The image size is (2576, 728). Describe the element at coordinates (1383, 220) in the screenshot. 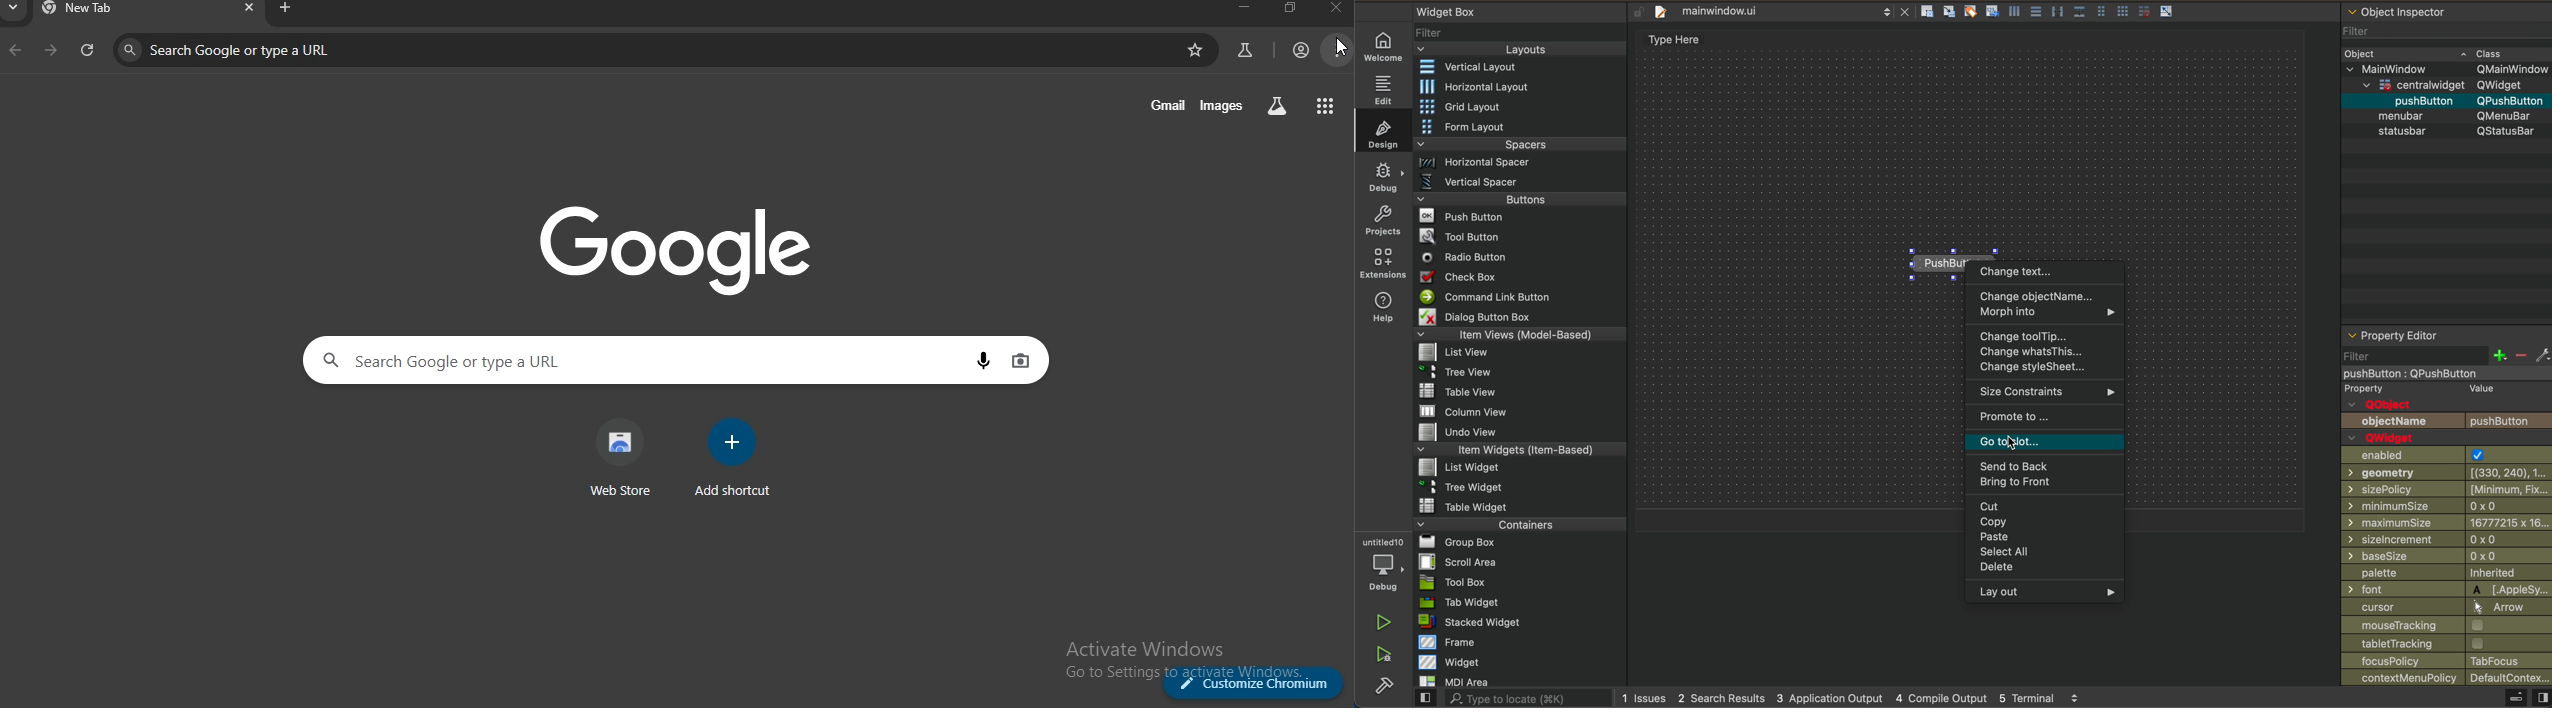

I see `projects` at that location.